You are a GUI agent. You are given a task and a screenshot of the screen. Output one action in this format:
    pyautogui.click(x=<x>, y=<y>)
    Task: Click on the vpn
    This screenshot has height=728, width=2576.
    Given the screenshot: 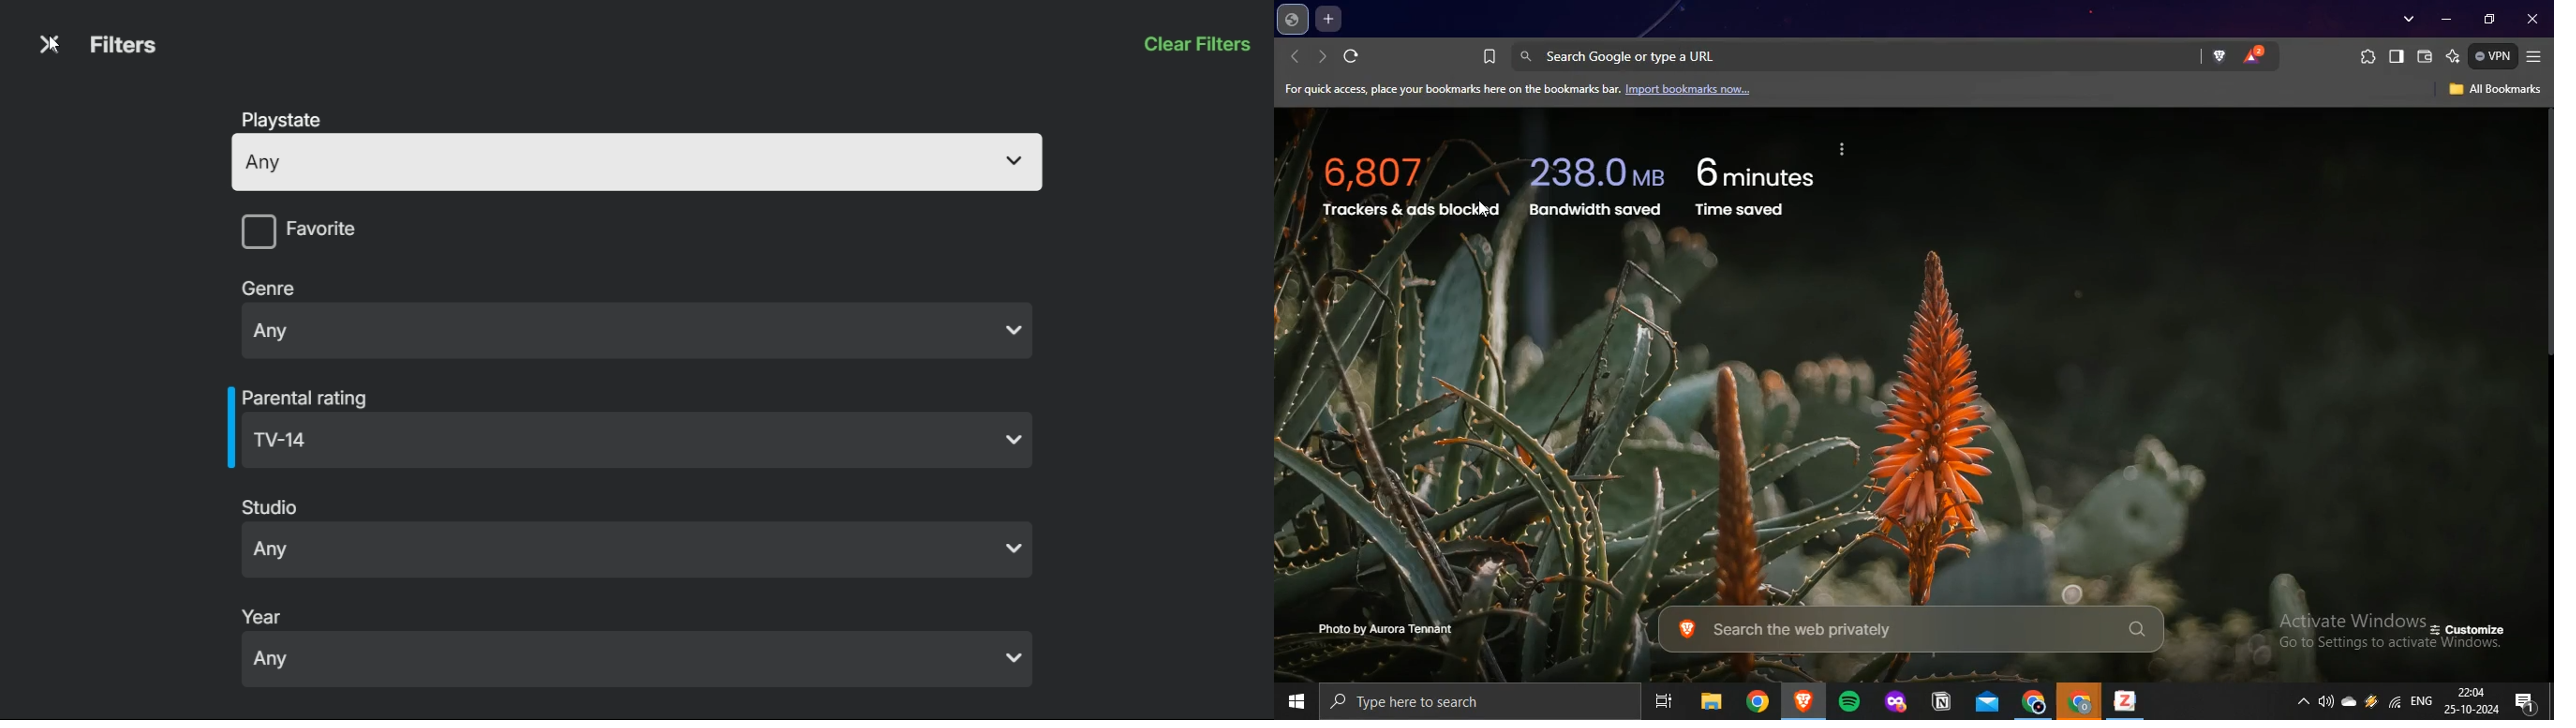 What is the action you would take?
    pyautogui.click(x=2494, y=55)
    